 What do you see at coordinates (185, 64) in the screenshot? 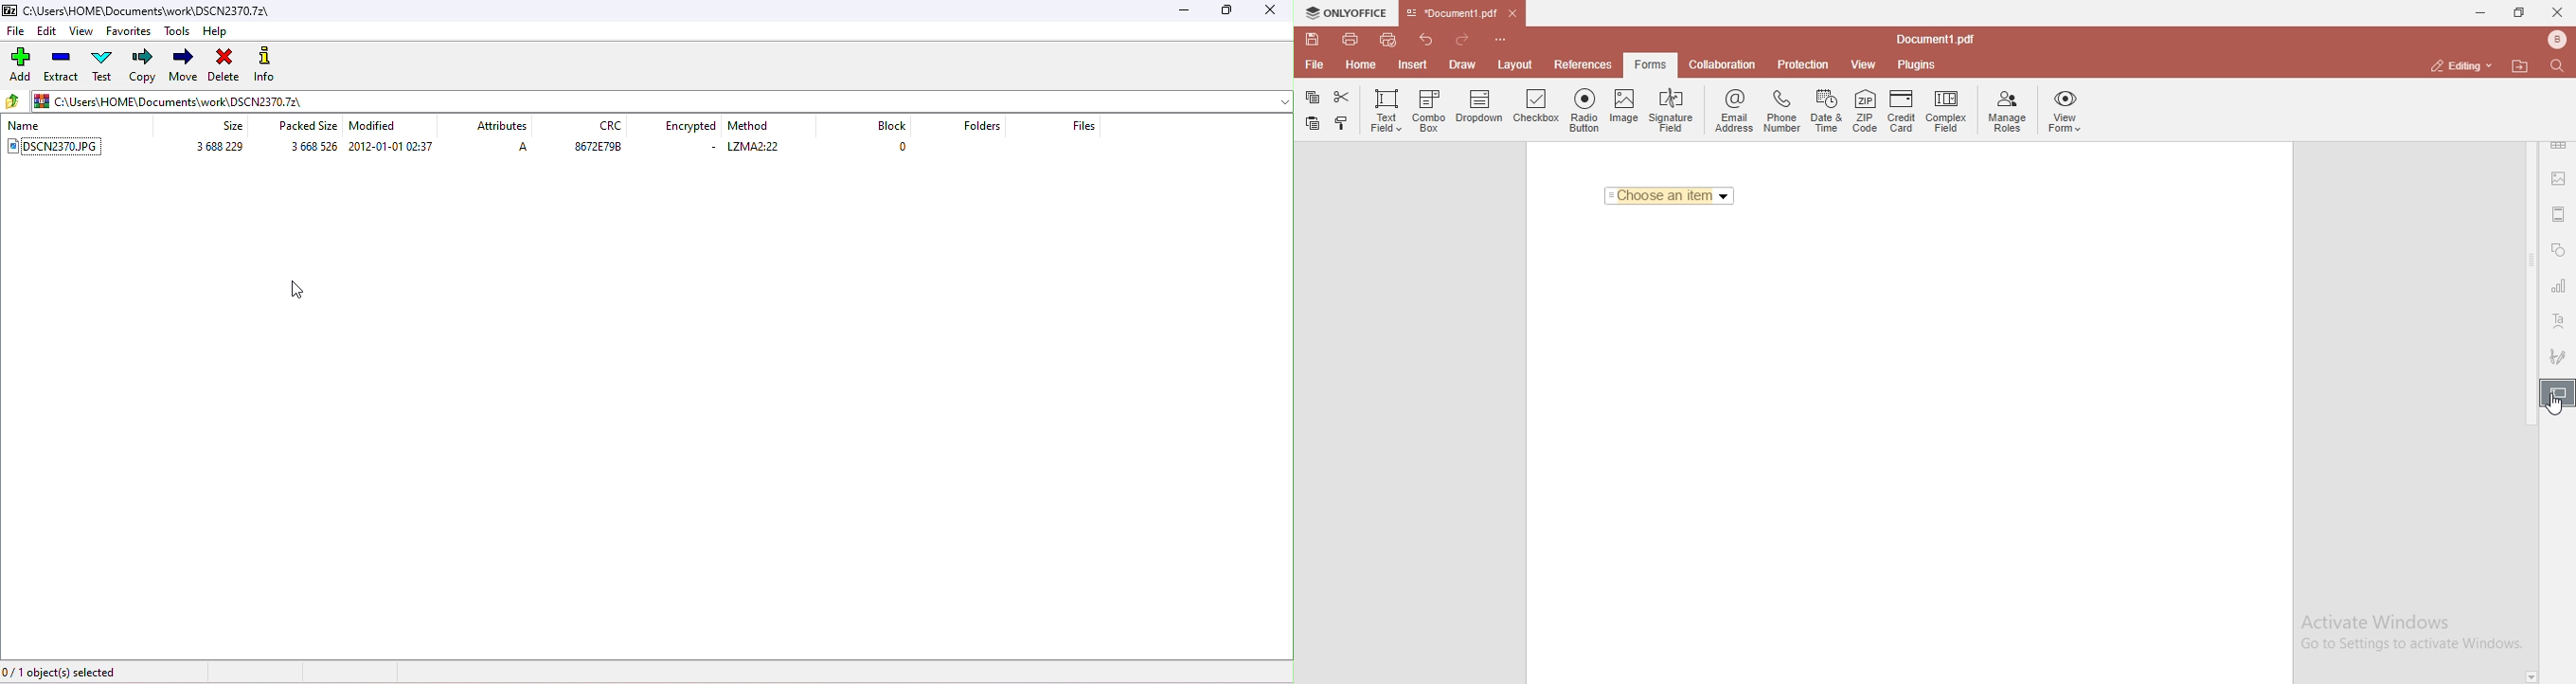
I see `move` at bounding box center [185, 64].